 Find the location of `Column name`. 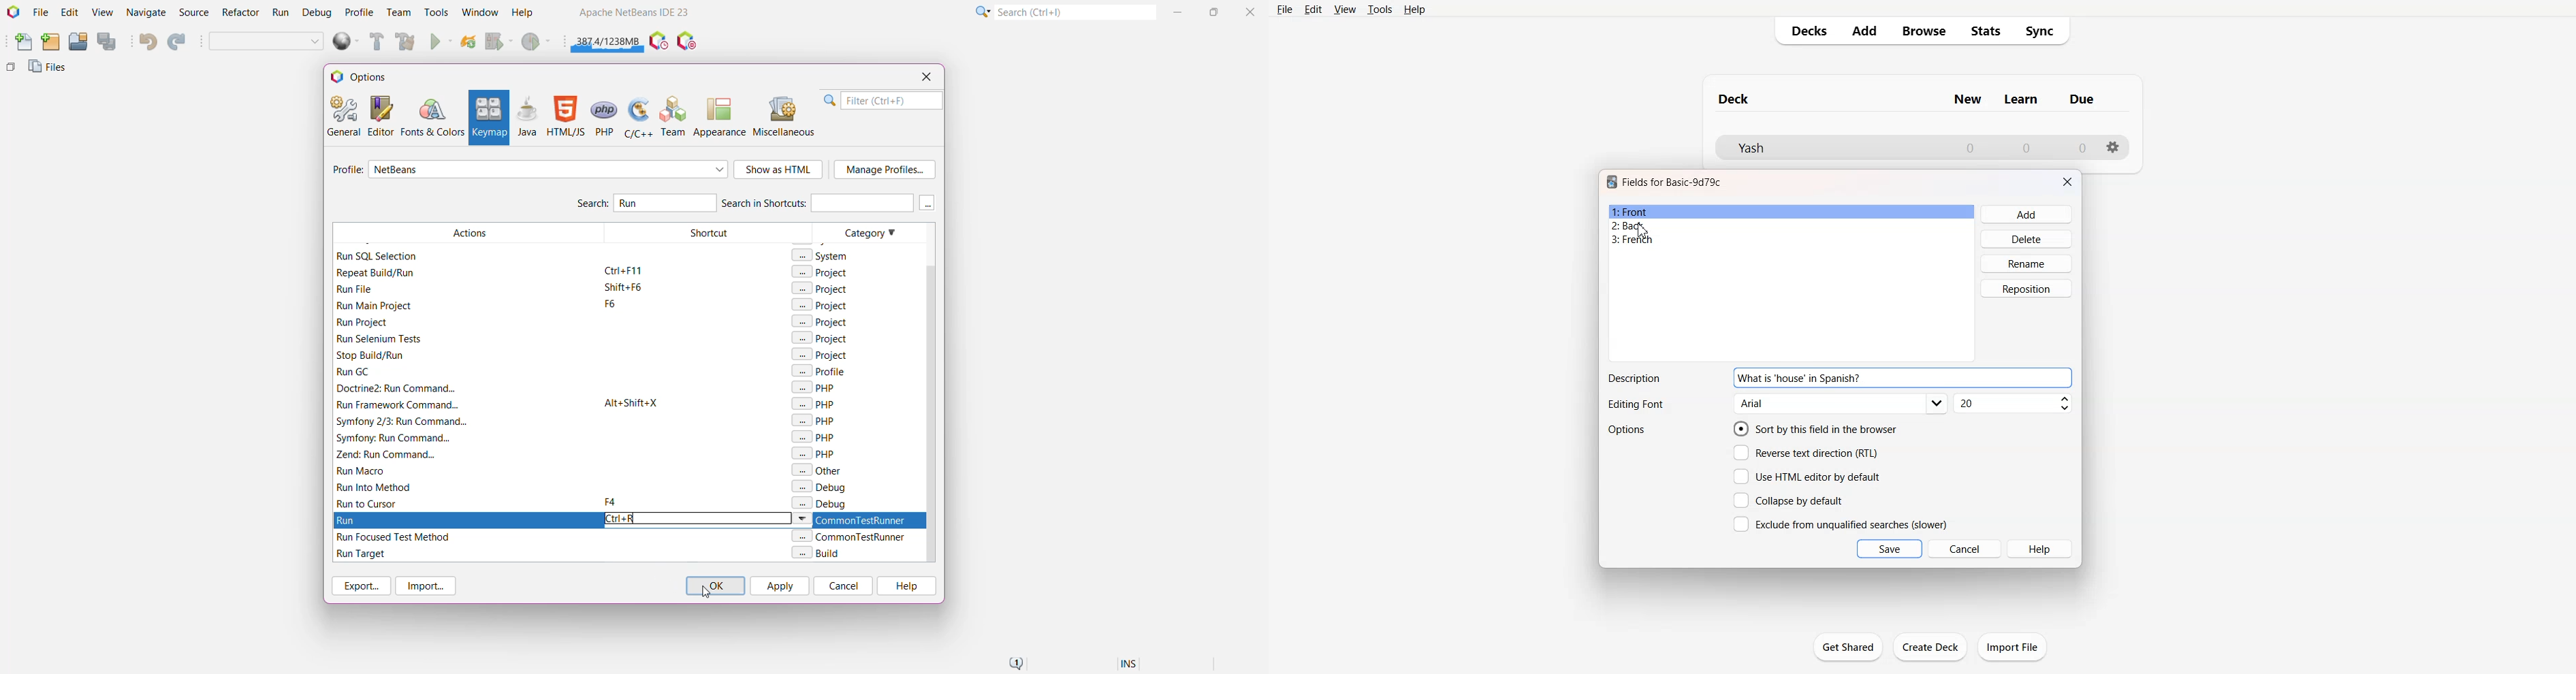

Column name is located at coordinates (2021, 99).